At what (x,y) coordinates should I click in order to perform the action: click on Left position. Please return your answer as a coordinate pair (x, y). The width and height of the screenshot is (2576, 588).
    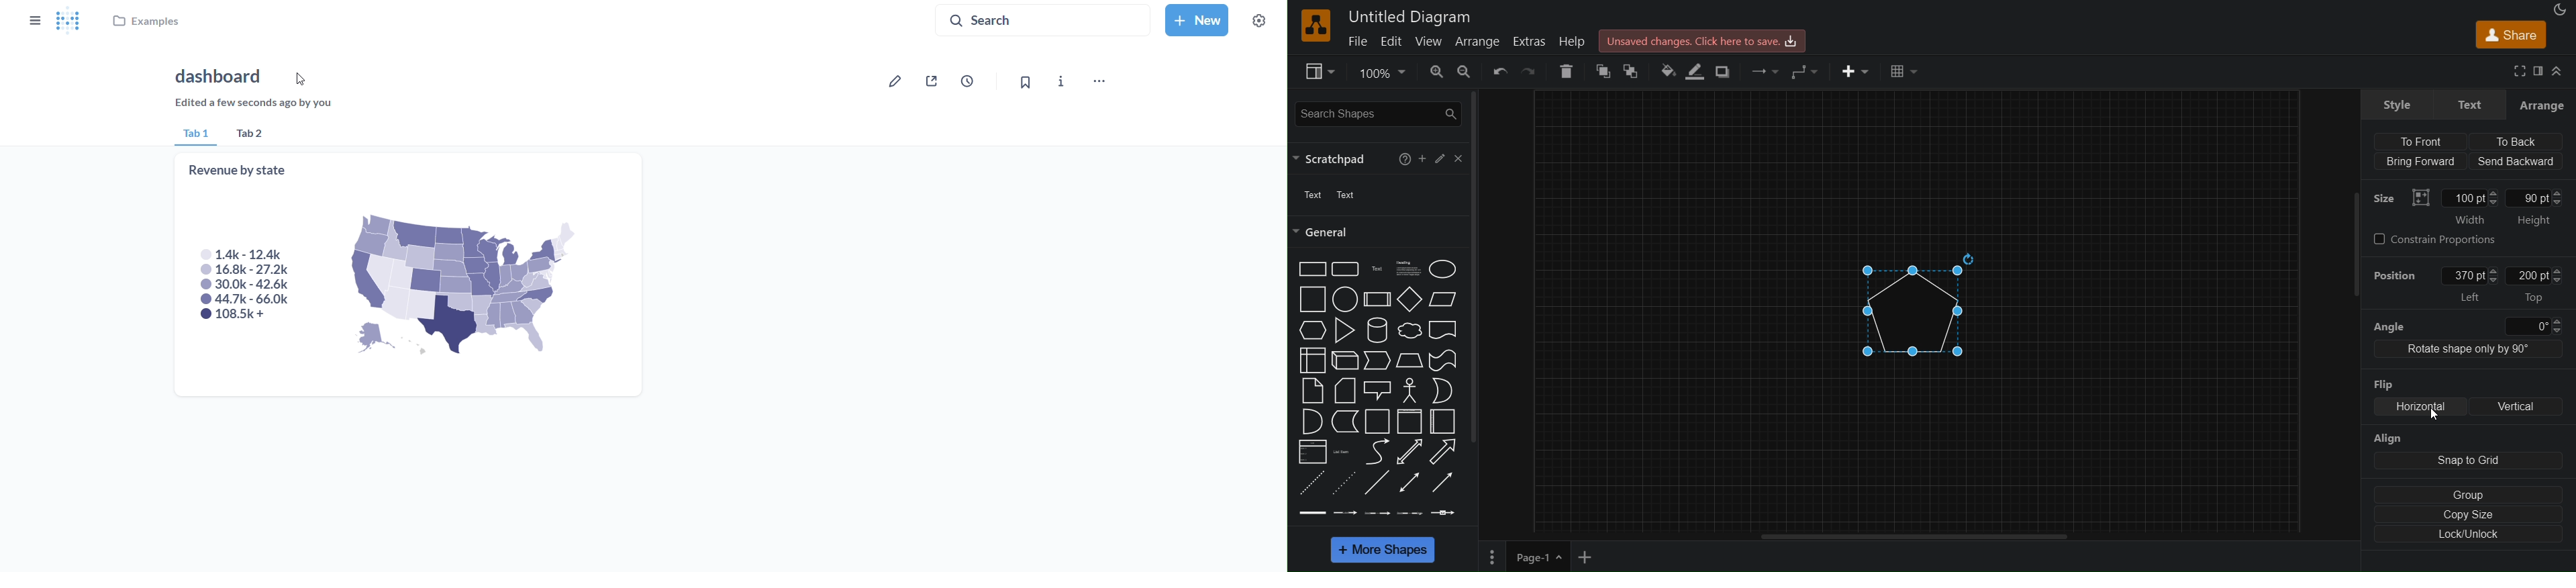
    Looking at the image, I should click on (2471, 297).